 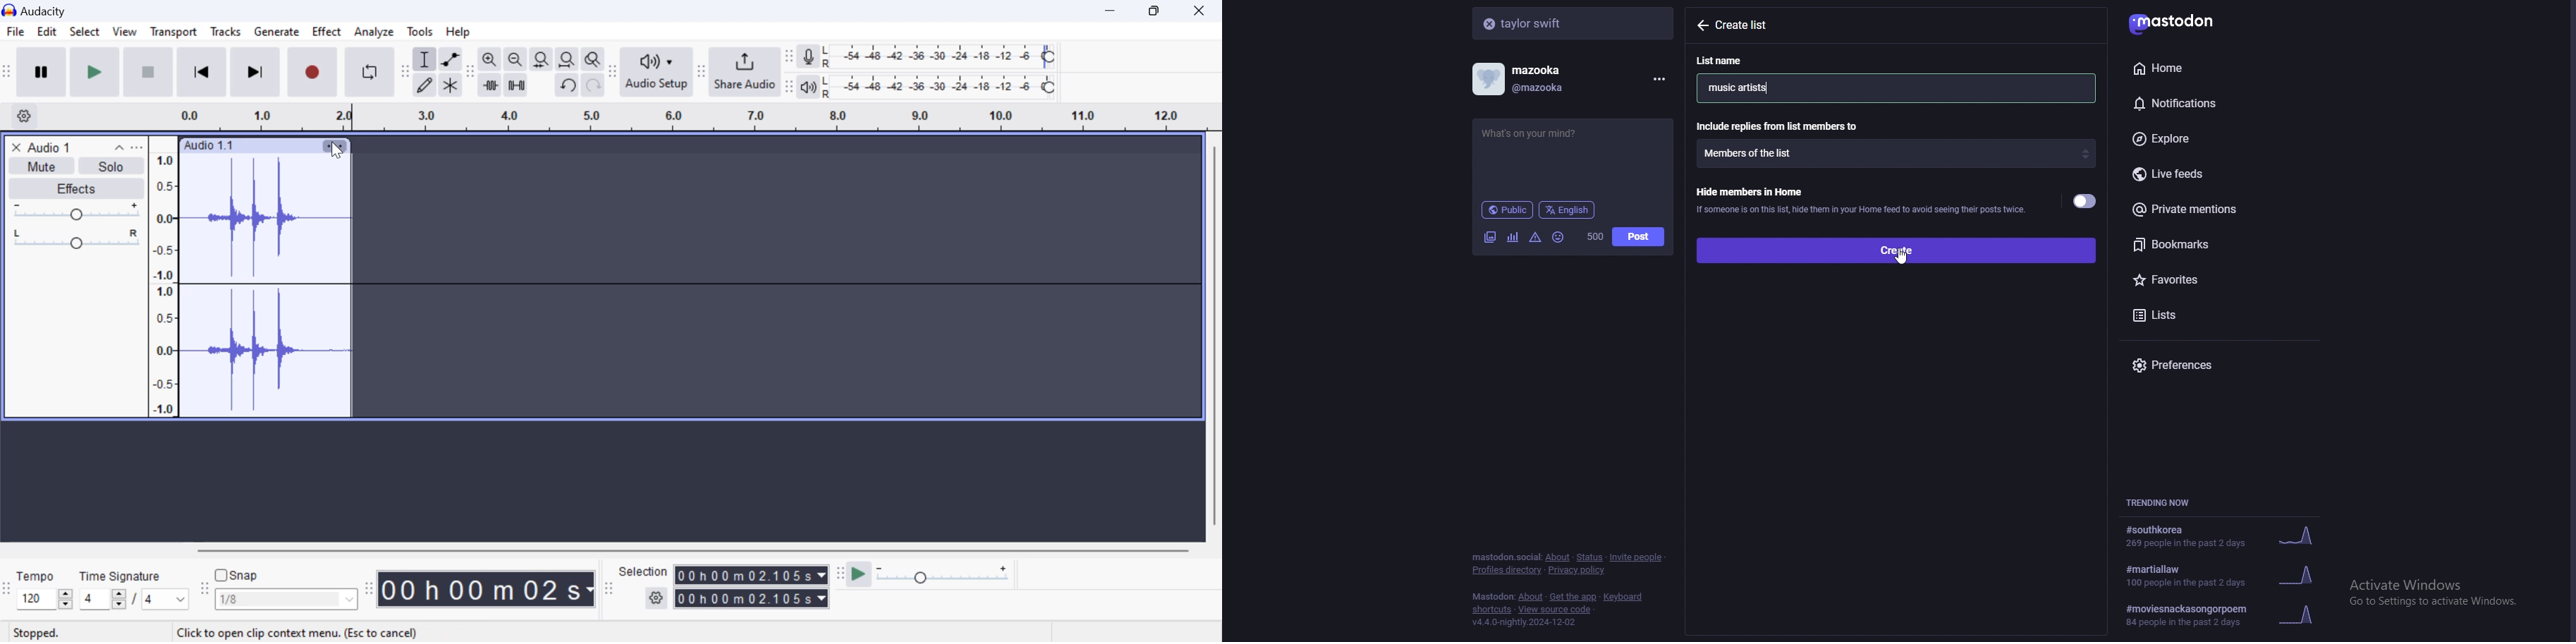 What do you see at coordinates (75, 189) in the screenshot?
I see `Effects` at bounding box center [75, 189].